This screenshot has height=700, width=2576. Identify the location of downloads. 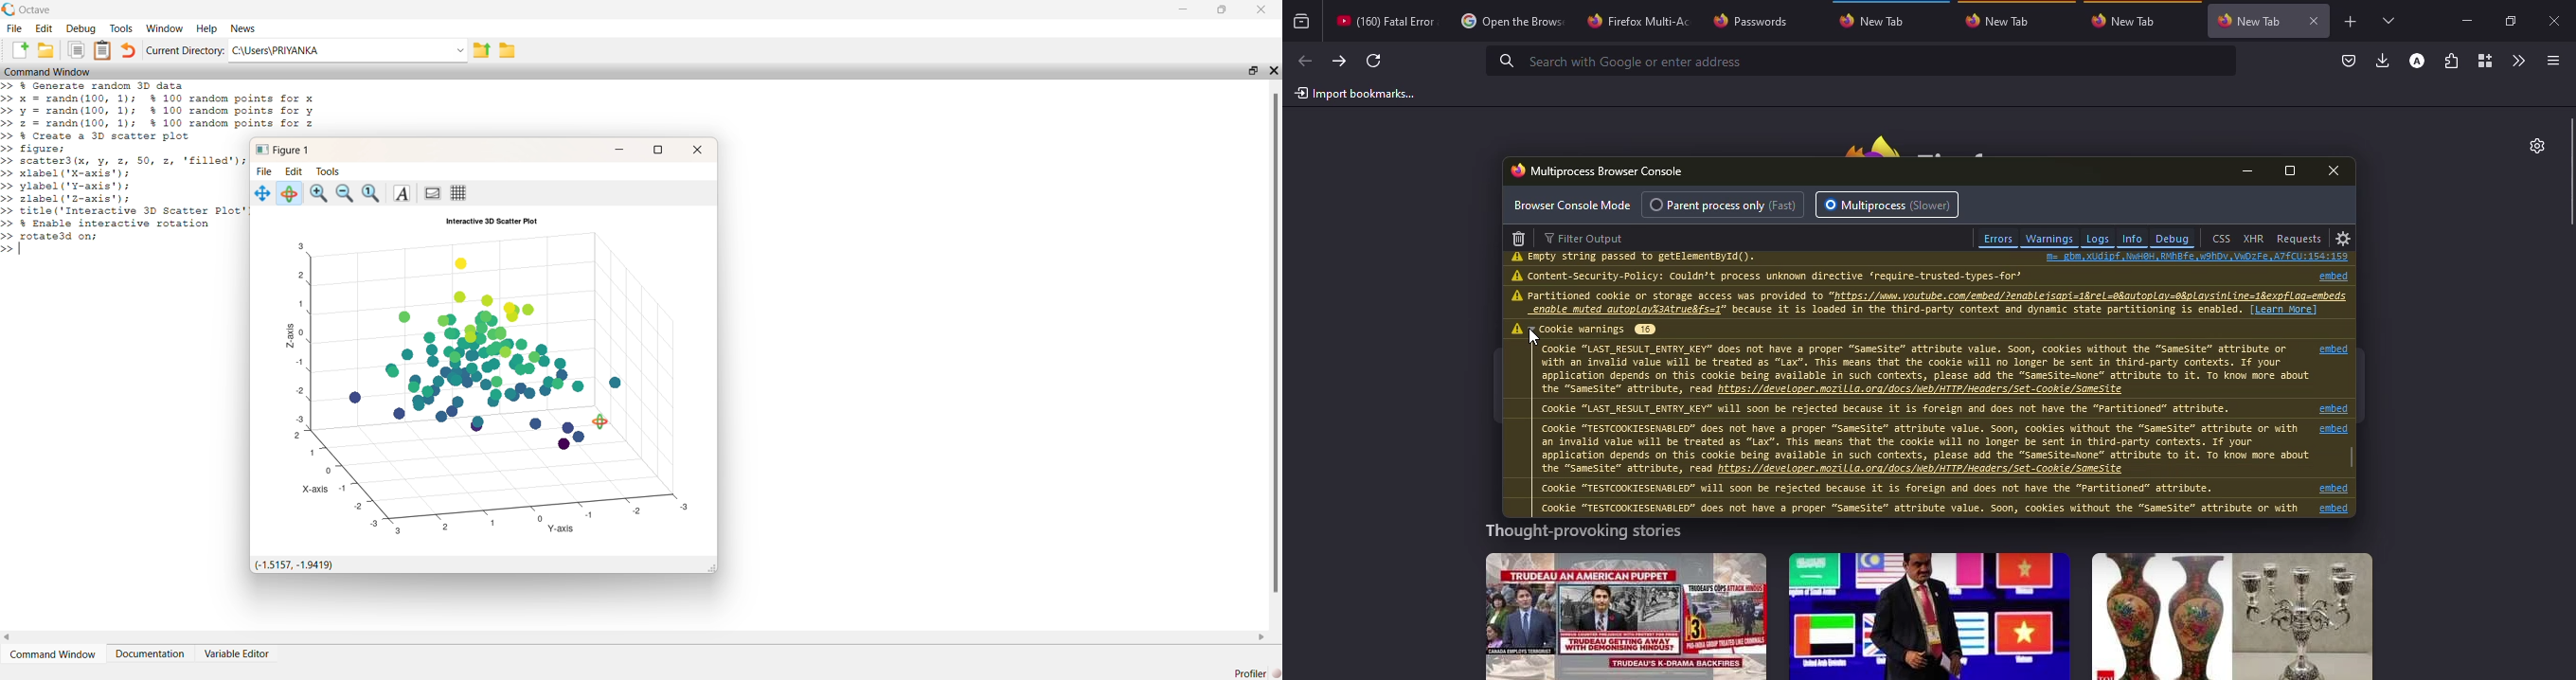
(2382, 62).